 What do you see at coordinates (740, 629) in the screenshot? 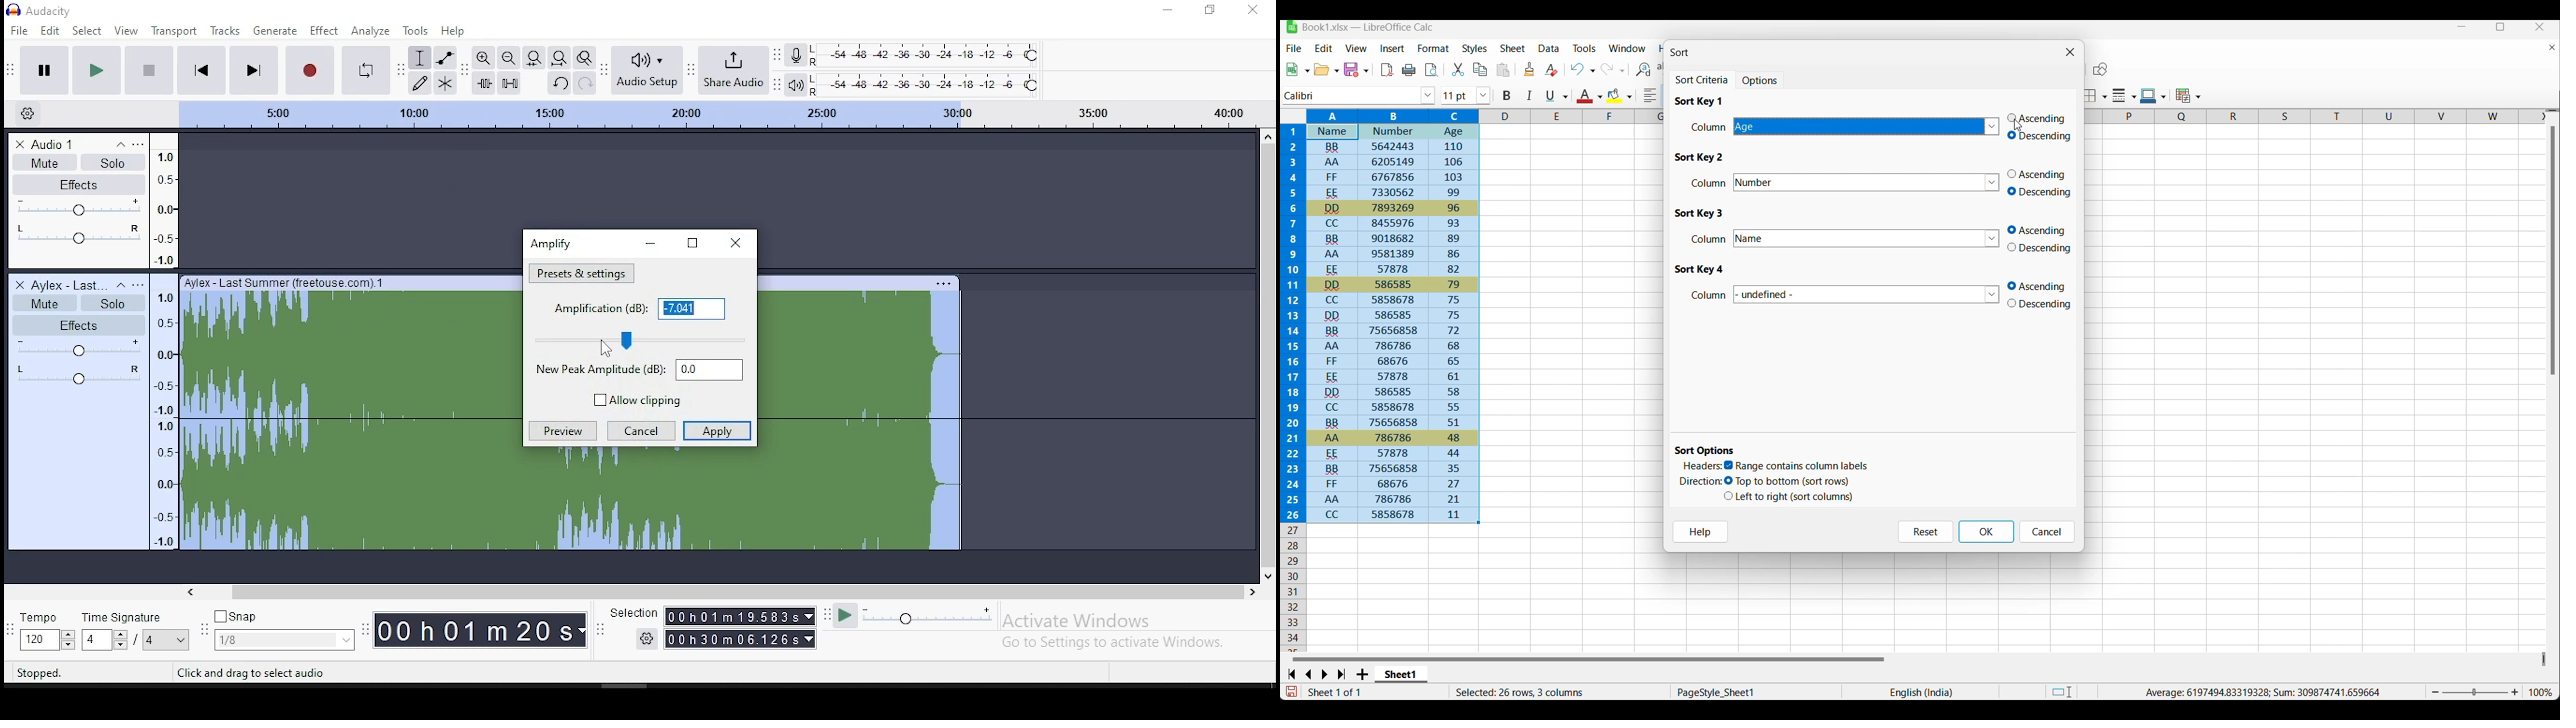
I see `time` at bounding box center [740, 629].